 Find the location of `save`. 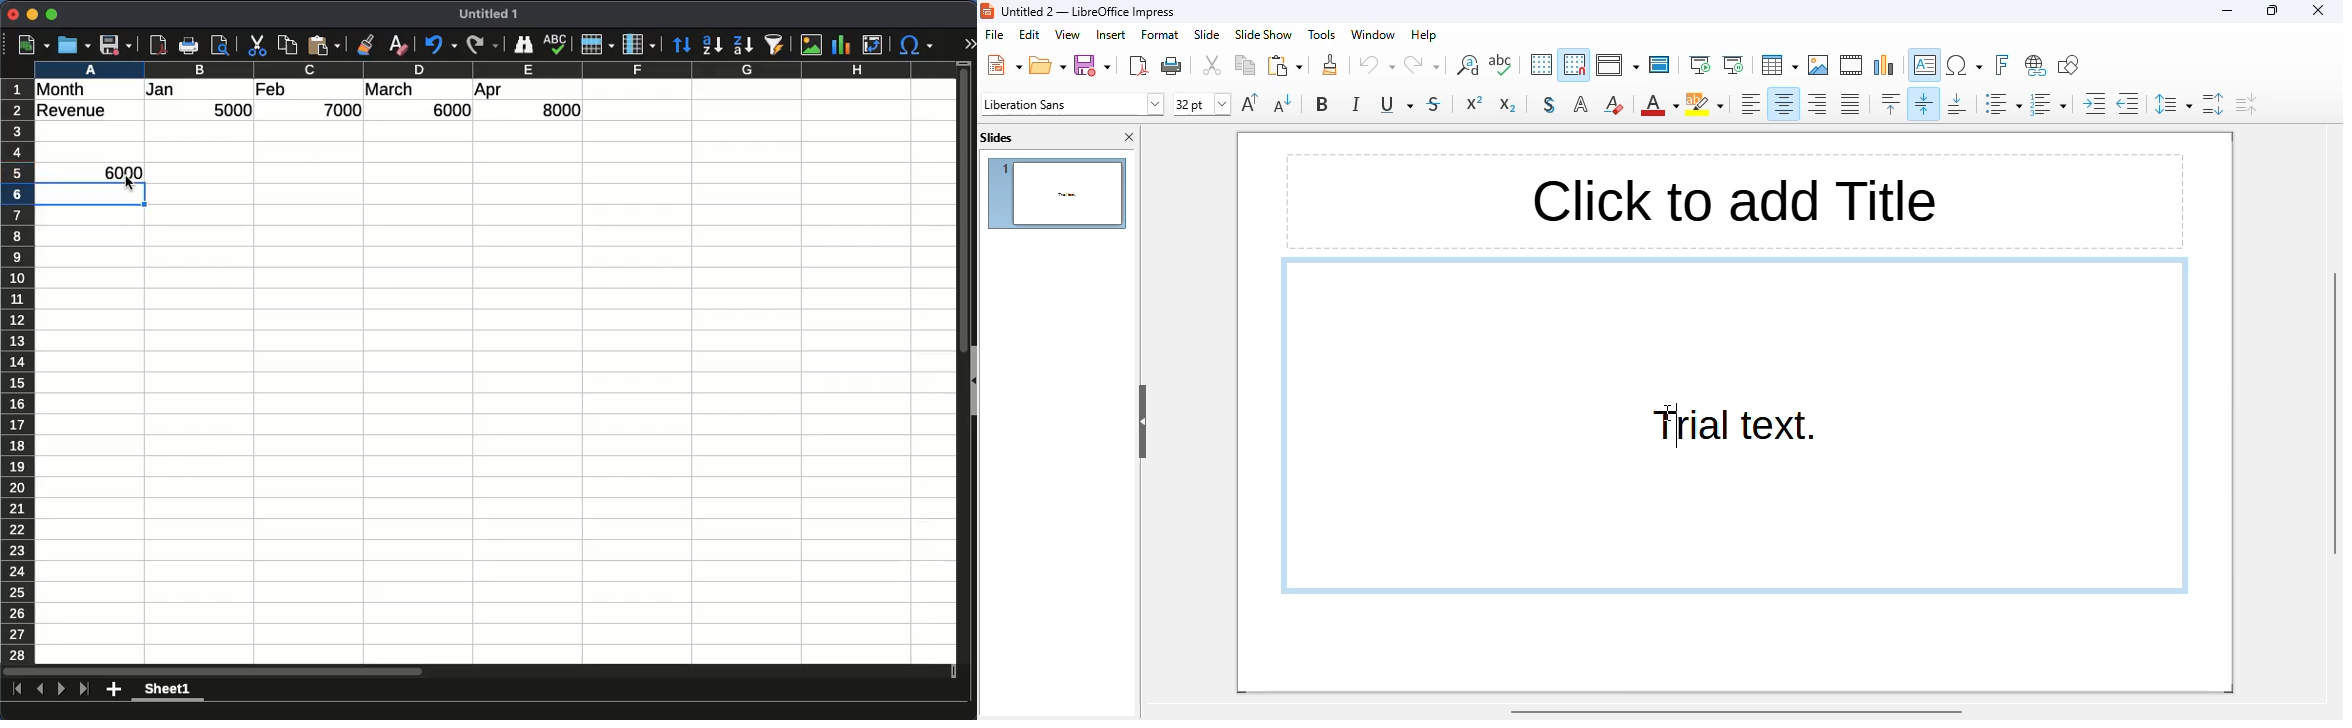

save is located at coordinates (1093, 65).